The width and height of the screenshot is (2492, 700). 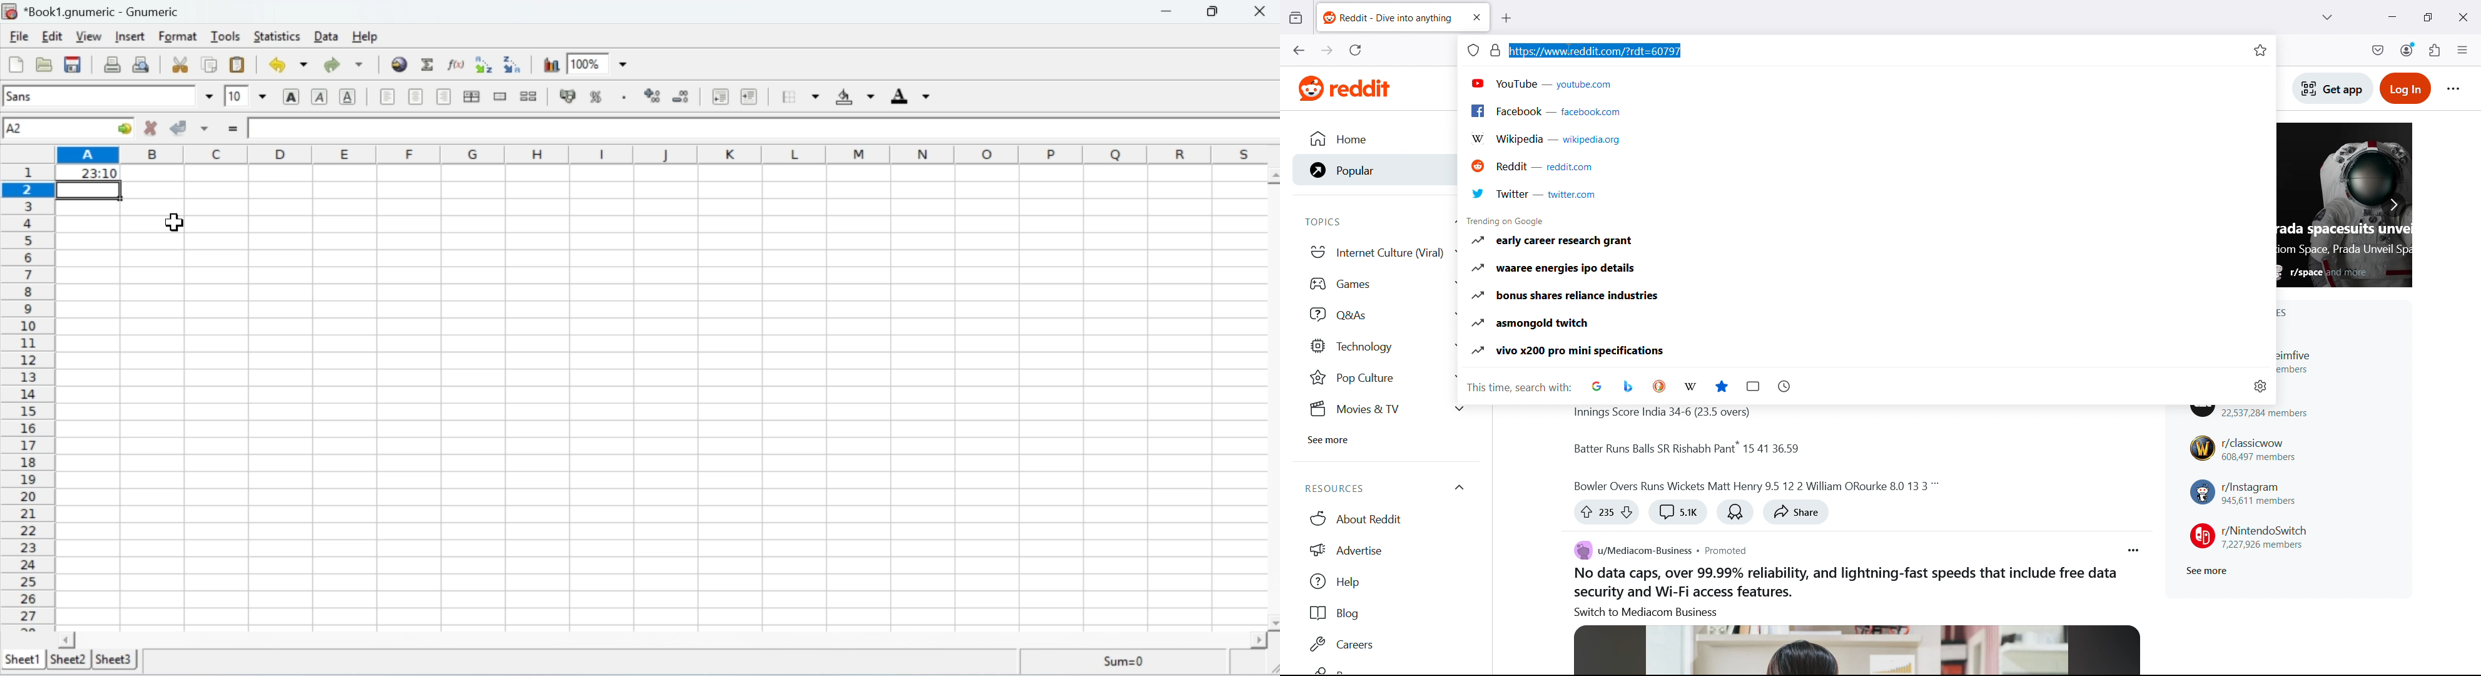 What do you see at coordinates (1386, 550) in the screenshot?
I see `Advertise` at bounding box center [1386, 550].